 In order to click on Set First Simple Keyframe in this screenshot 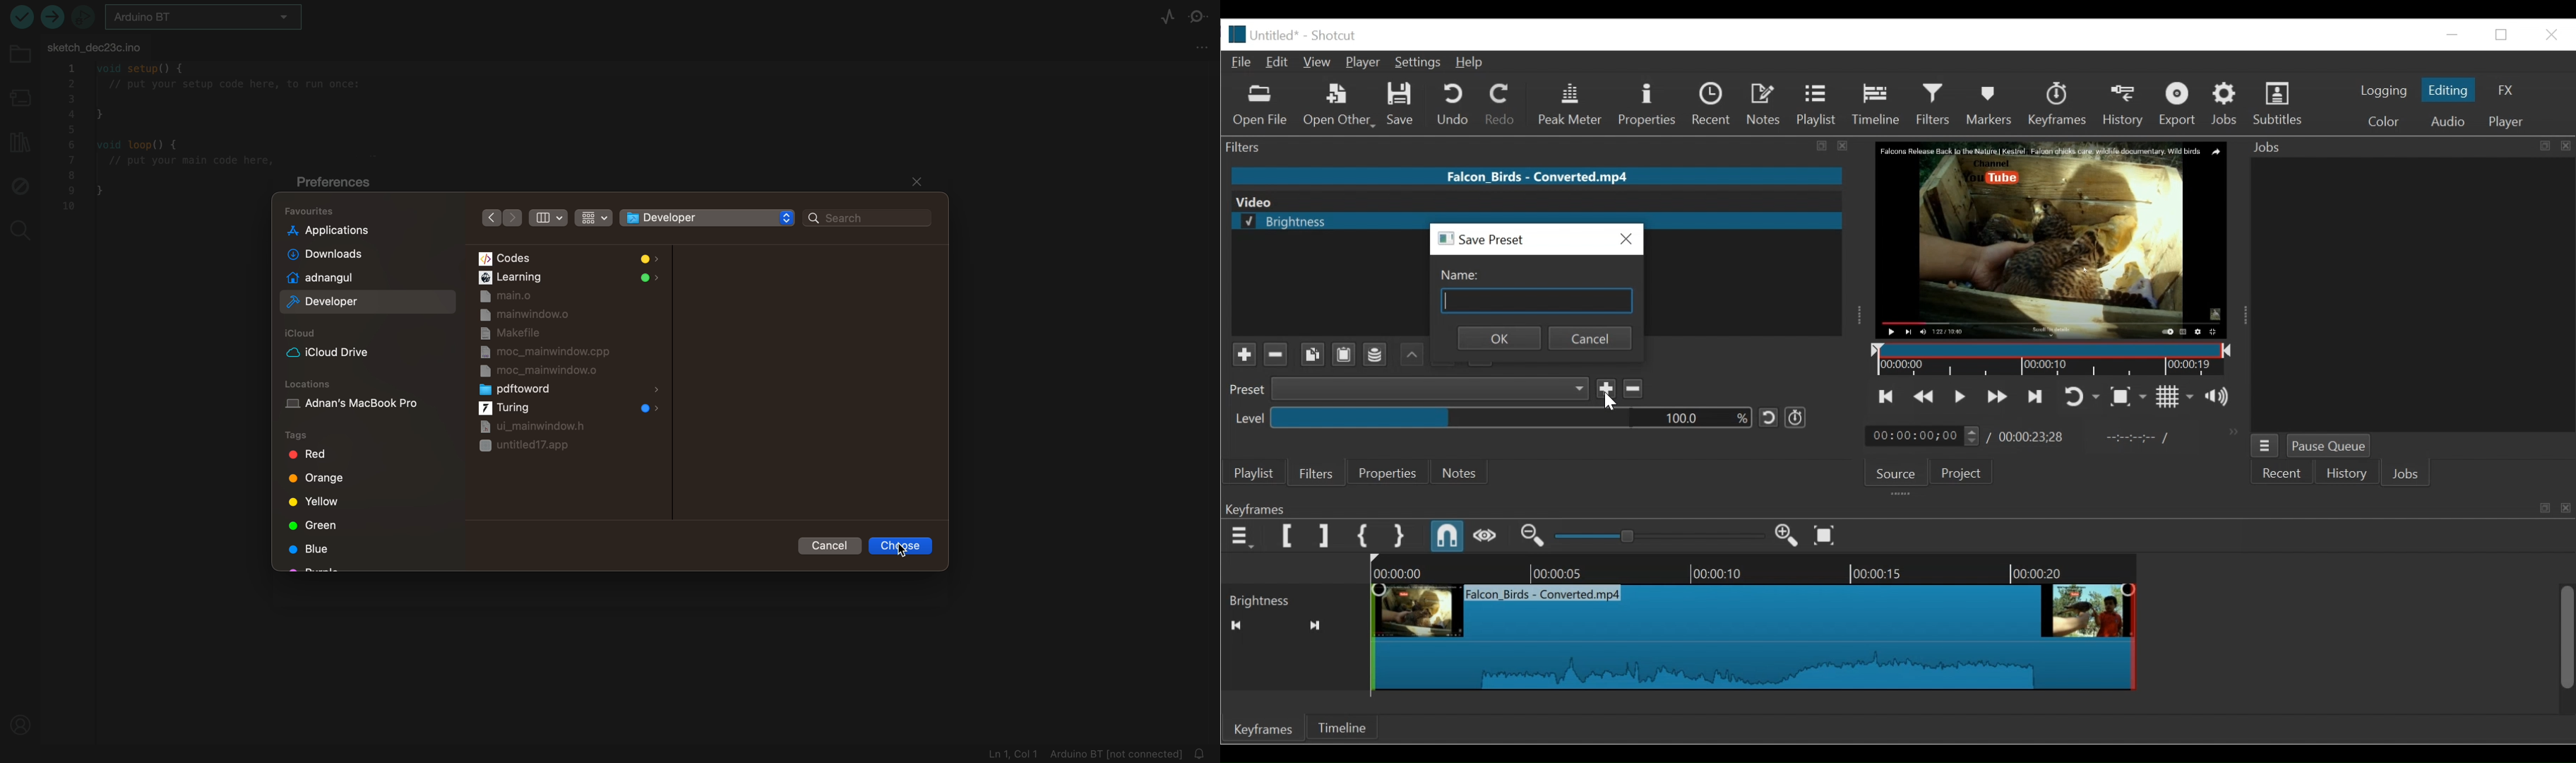, I will do `click(1362, 536)`.